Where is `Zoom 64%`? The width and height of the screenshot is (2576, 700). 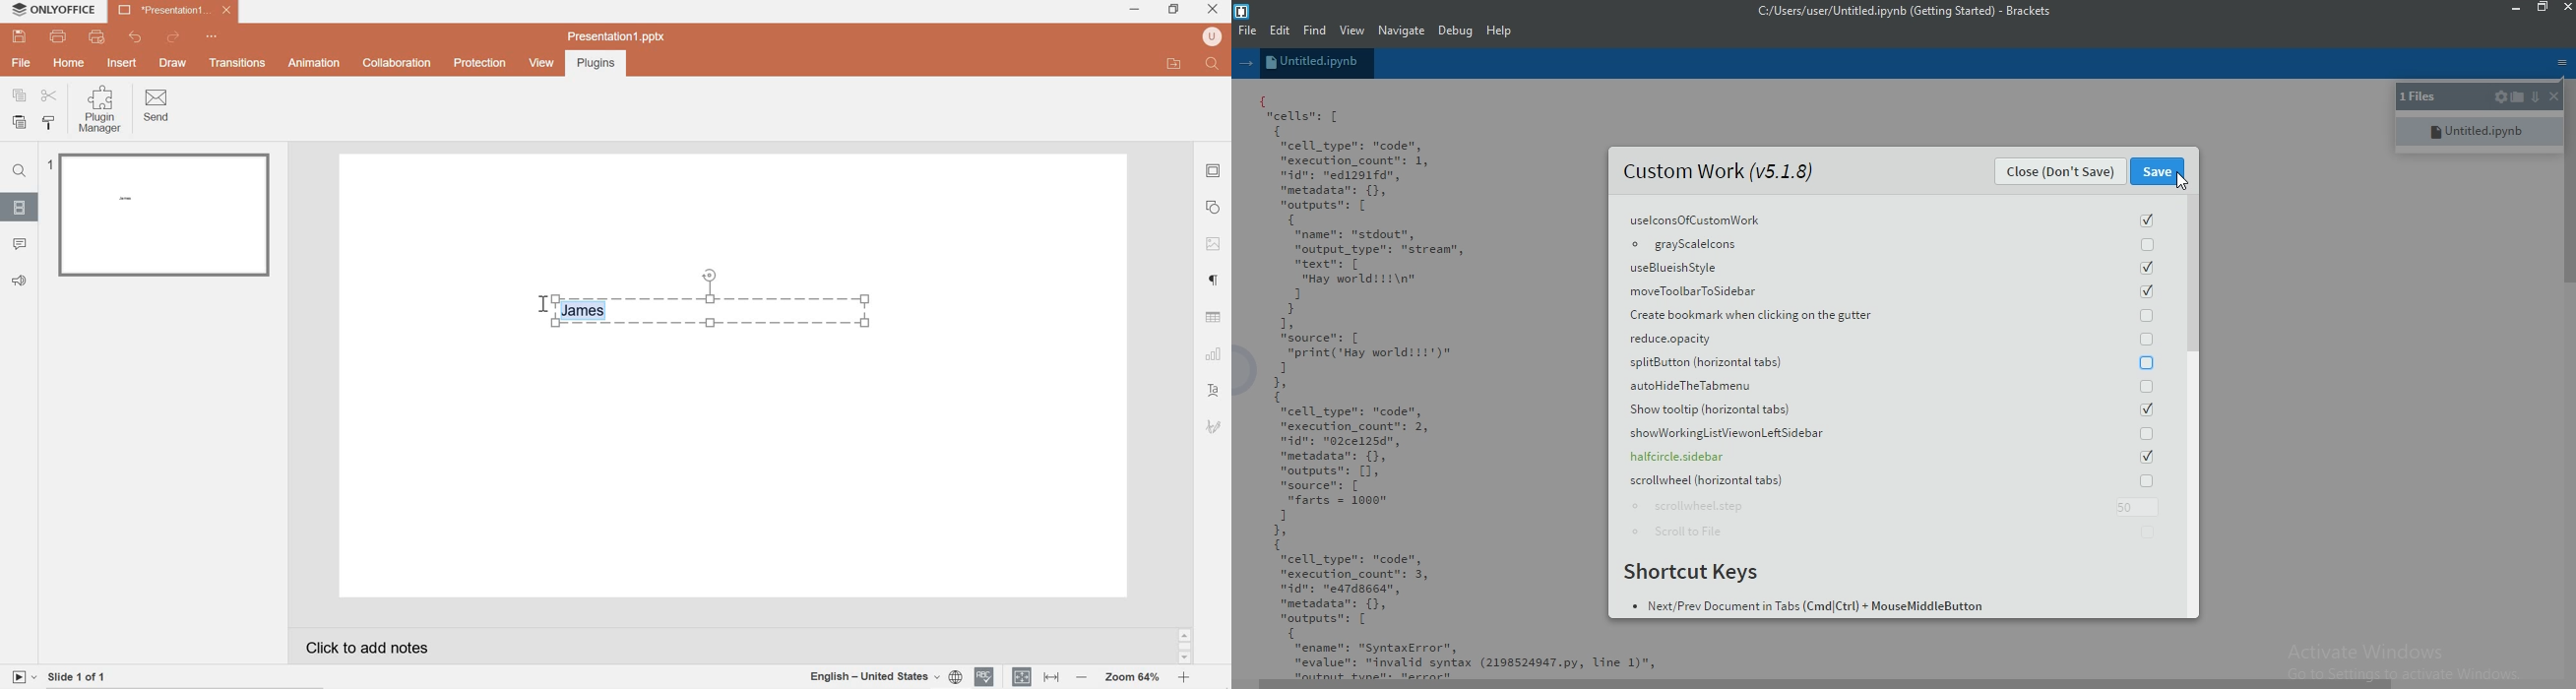
Zoom 64% is located at coordinates (1131, 677).